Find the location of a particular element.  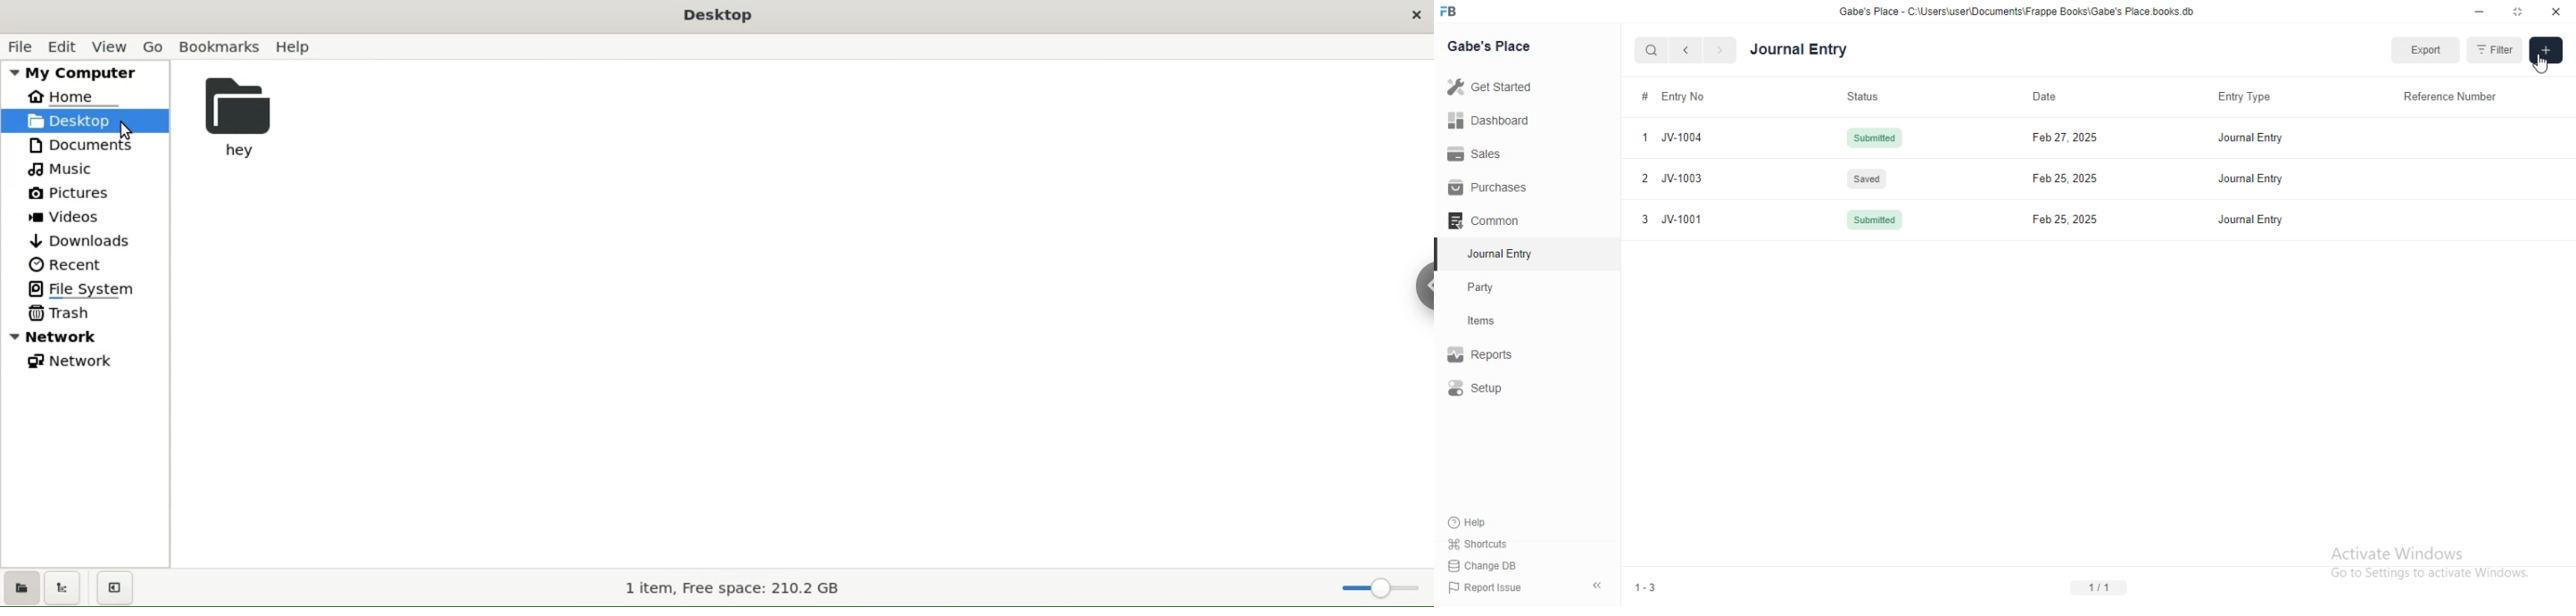

cursor is located at coordinates (2542, 66).